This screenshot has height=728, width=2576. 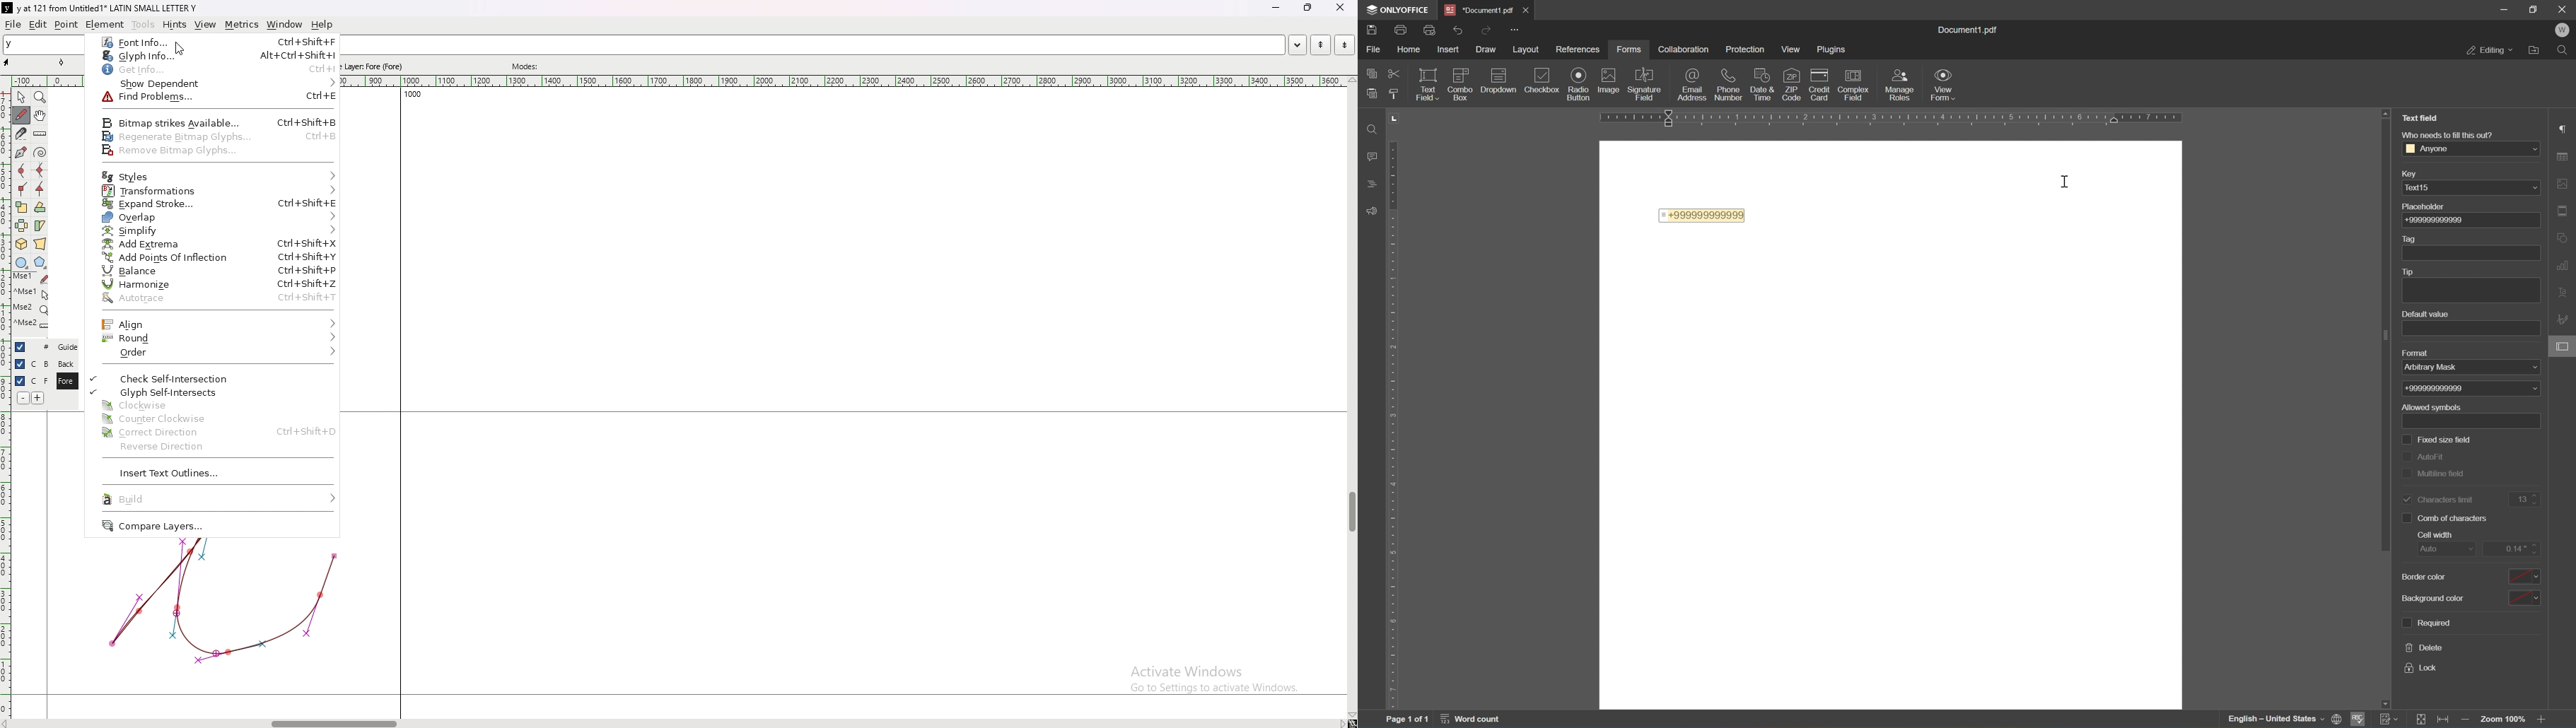 I want to click on expand stroke, so click(x=213, y=204).